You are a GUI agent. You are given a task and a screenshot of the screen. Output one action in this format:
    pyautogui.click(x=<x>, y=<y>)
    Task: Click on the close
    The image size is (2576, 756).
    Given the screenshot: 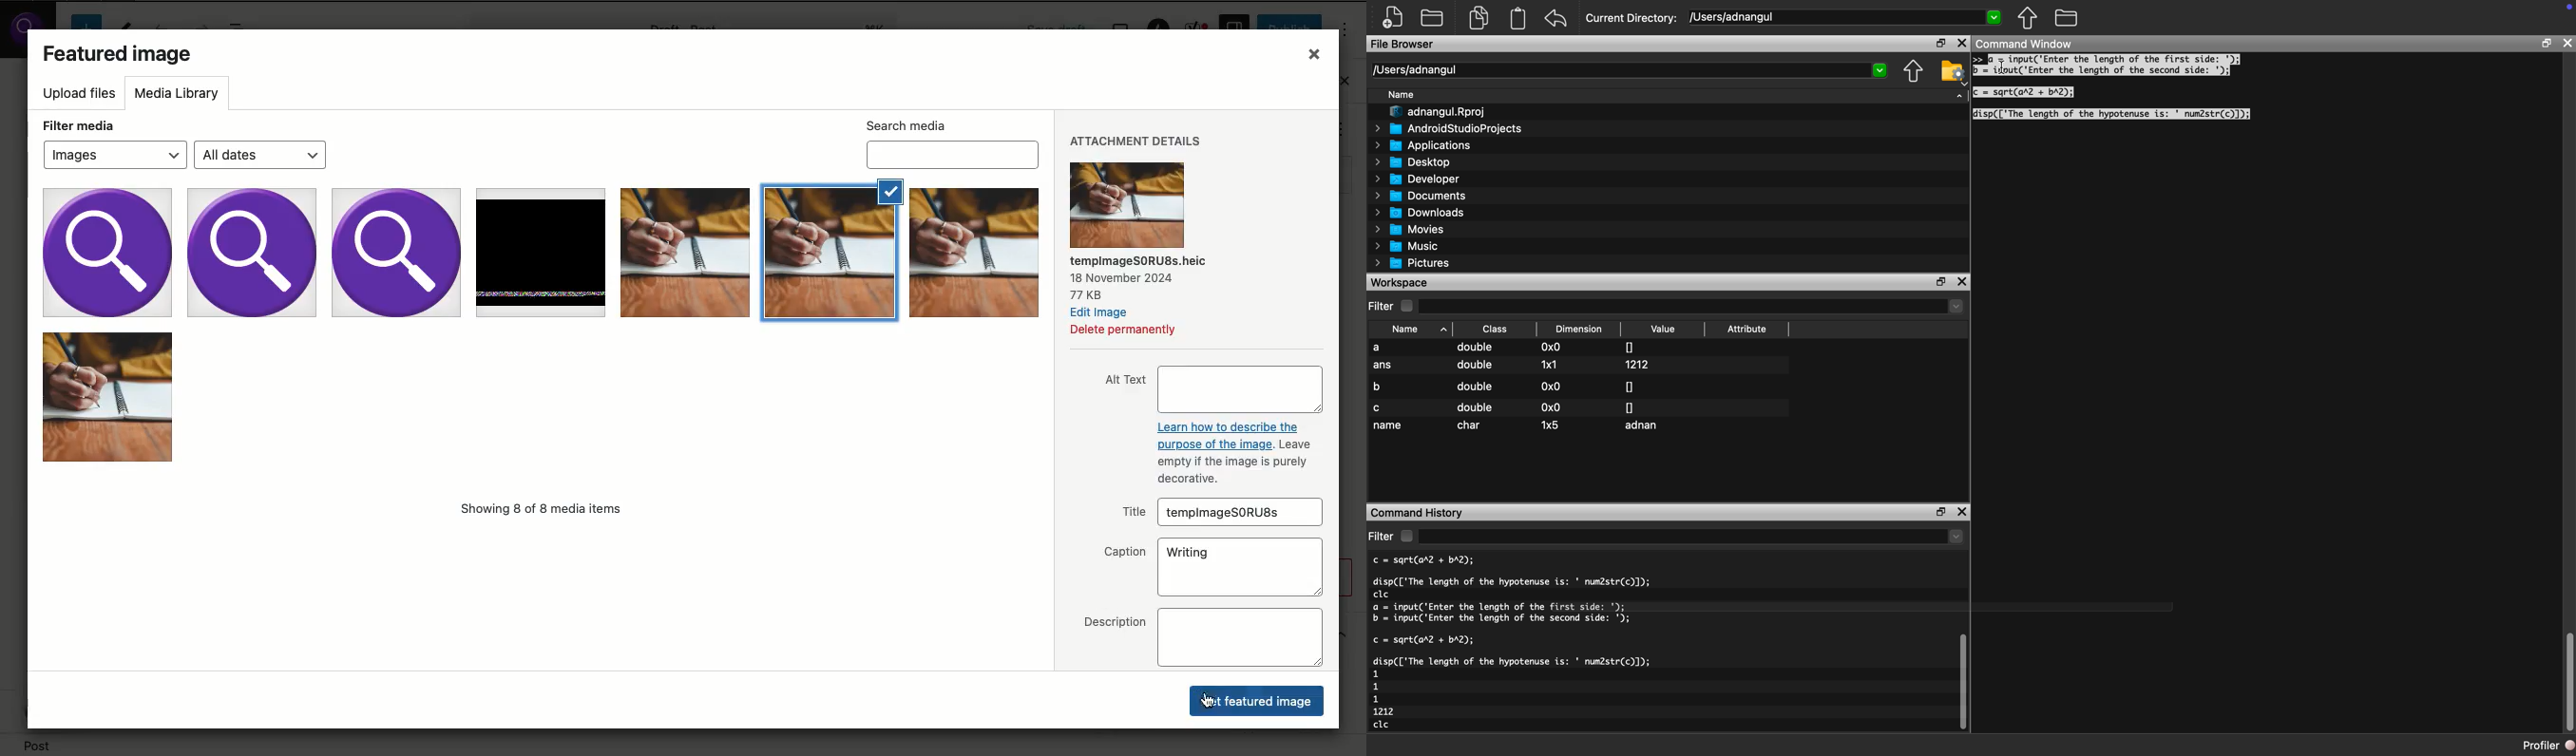 What is the action you would take?
    pyautogui.click(x=1316, y=54)
    